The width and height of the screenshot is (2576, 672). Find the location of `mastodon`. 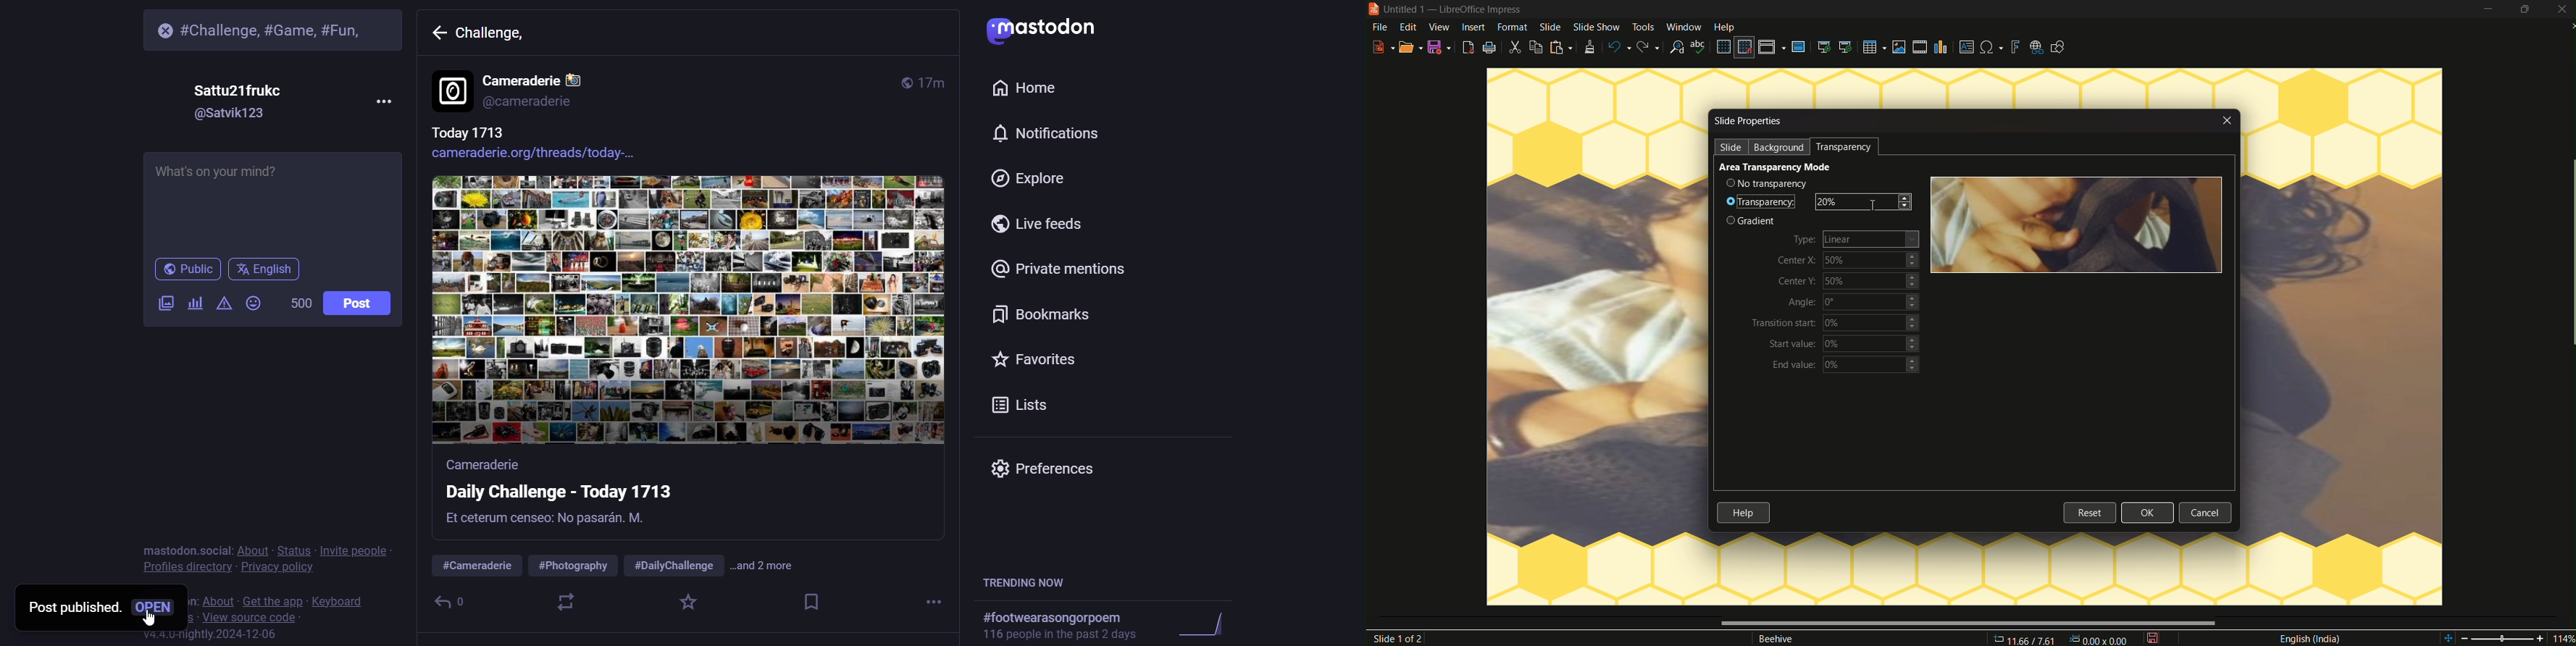

mastodon is located at coordinates (1047, 28).